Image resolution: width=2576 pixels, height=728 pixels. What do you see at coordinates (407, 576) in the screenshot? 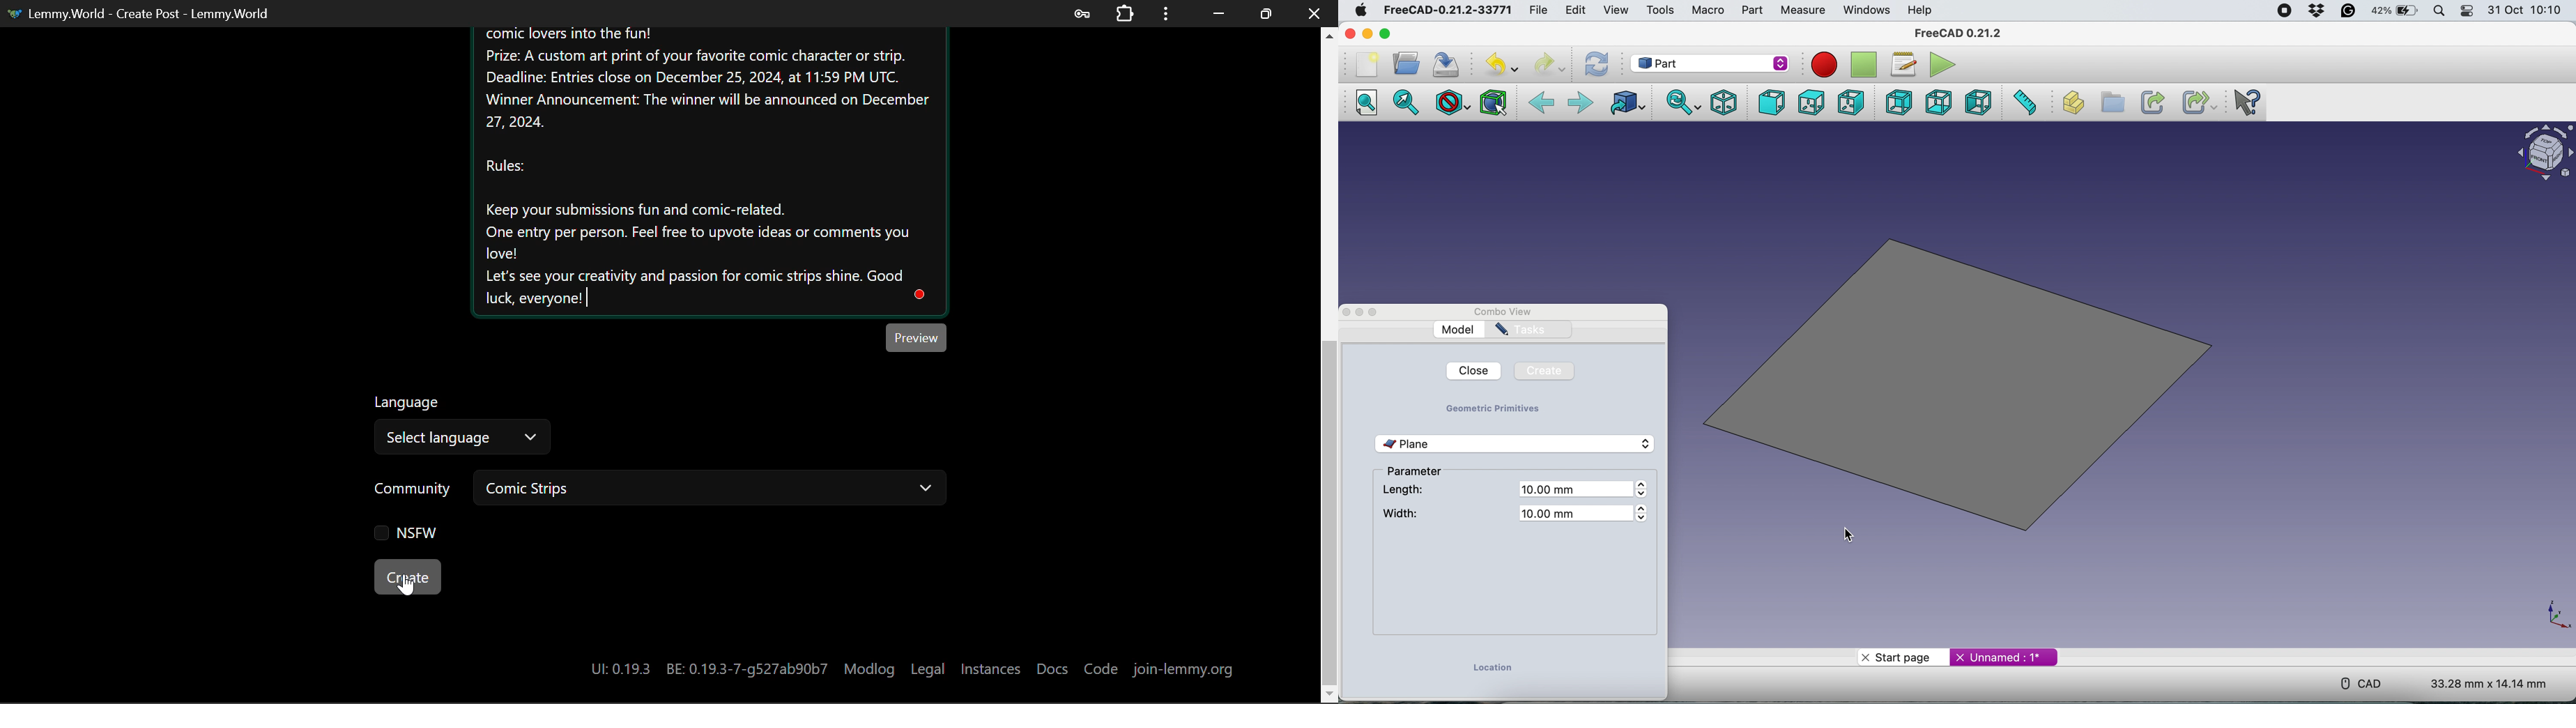
I see `Create` at bounding box center [407, 576].